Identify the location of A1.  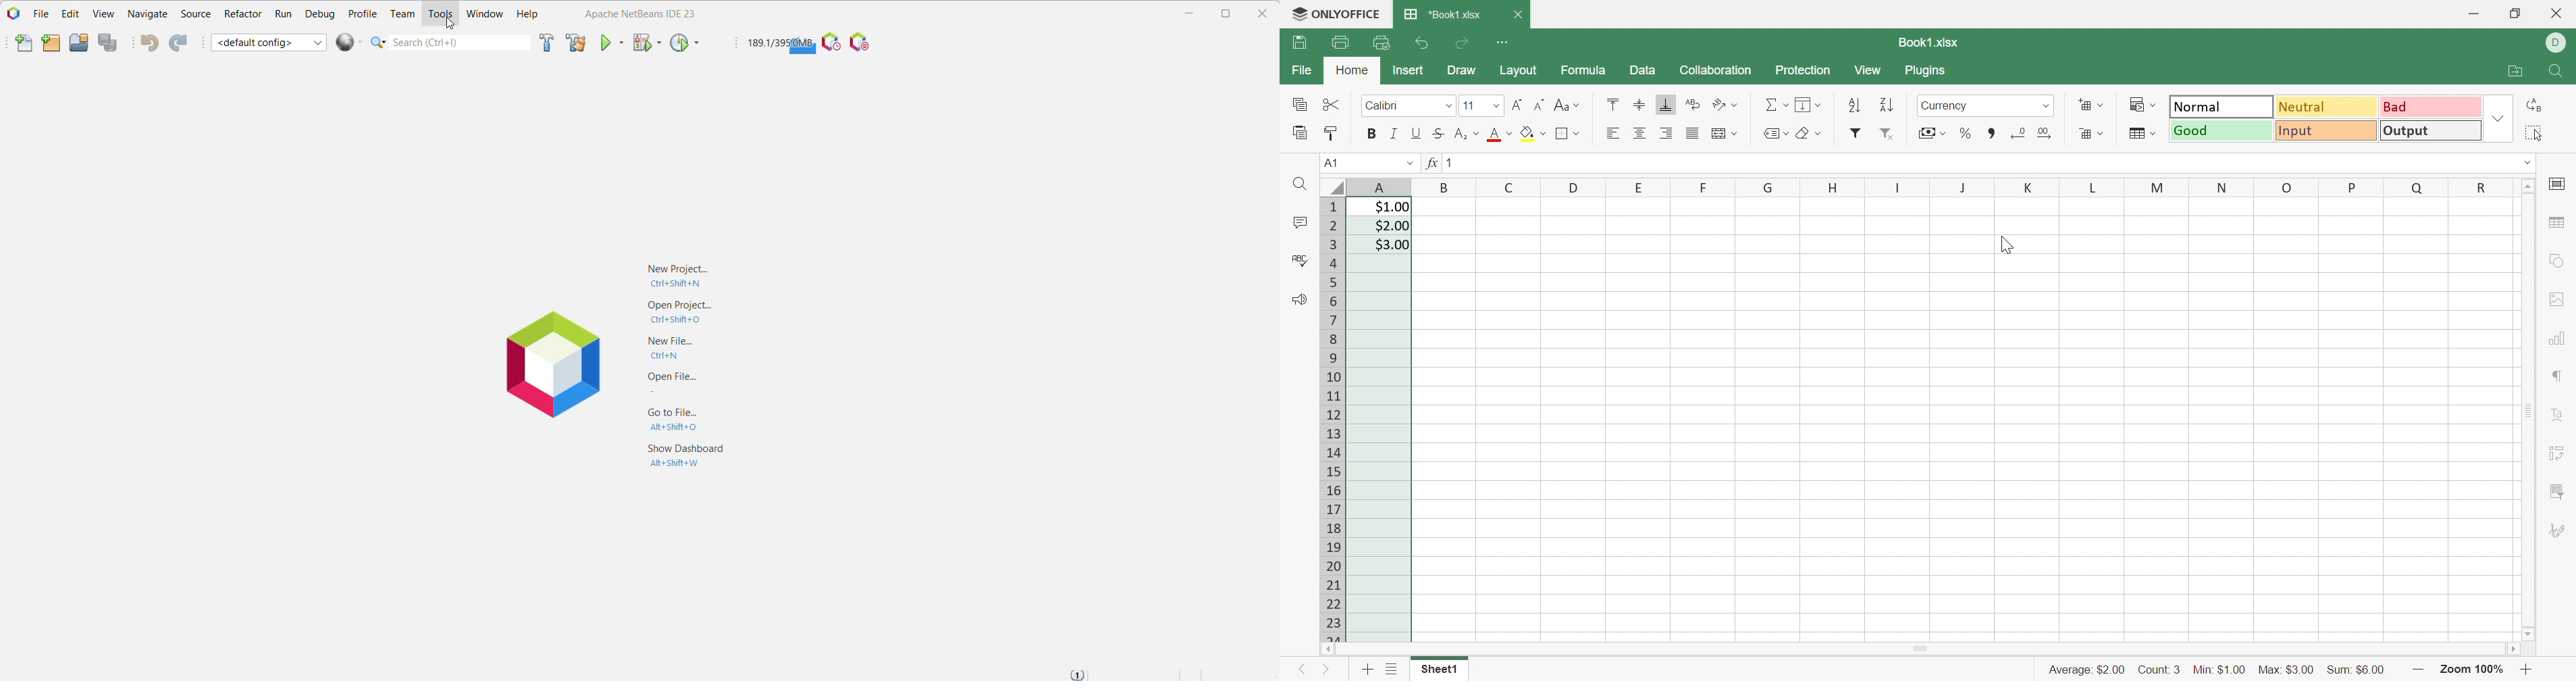
(1329, 162).